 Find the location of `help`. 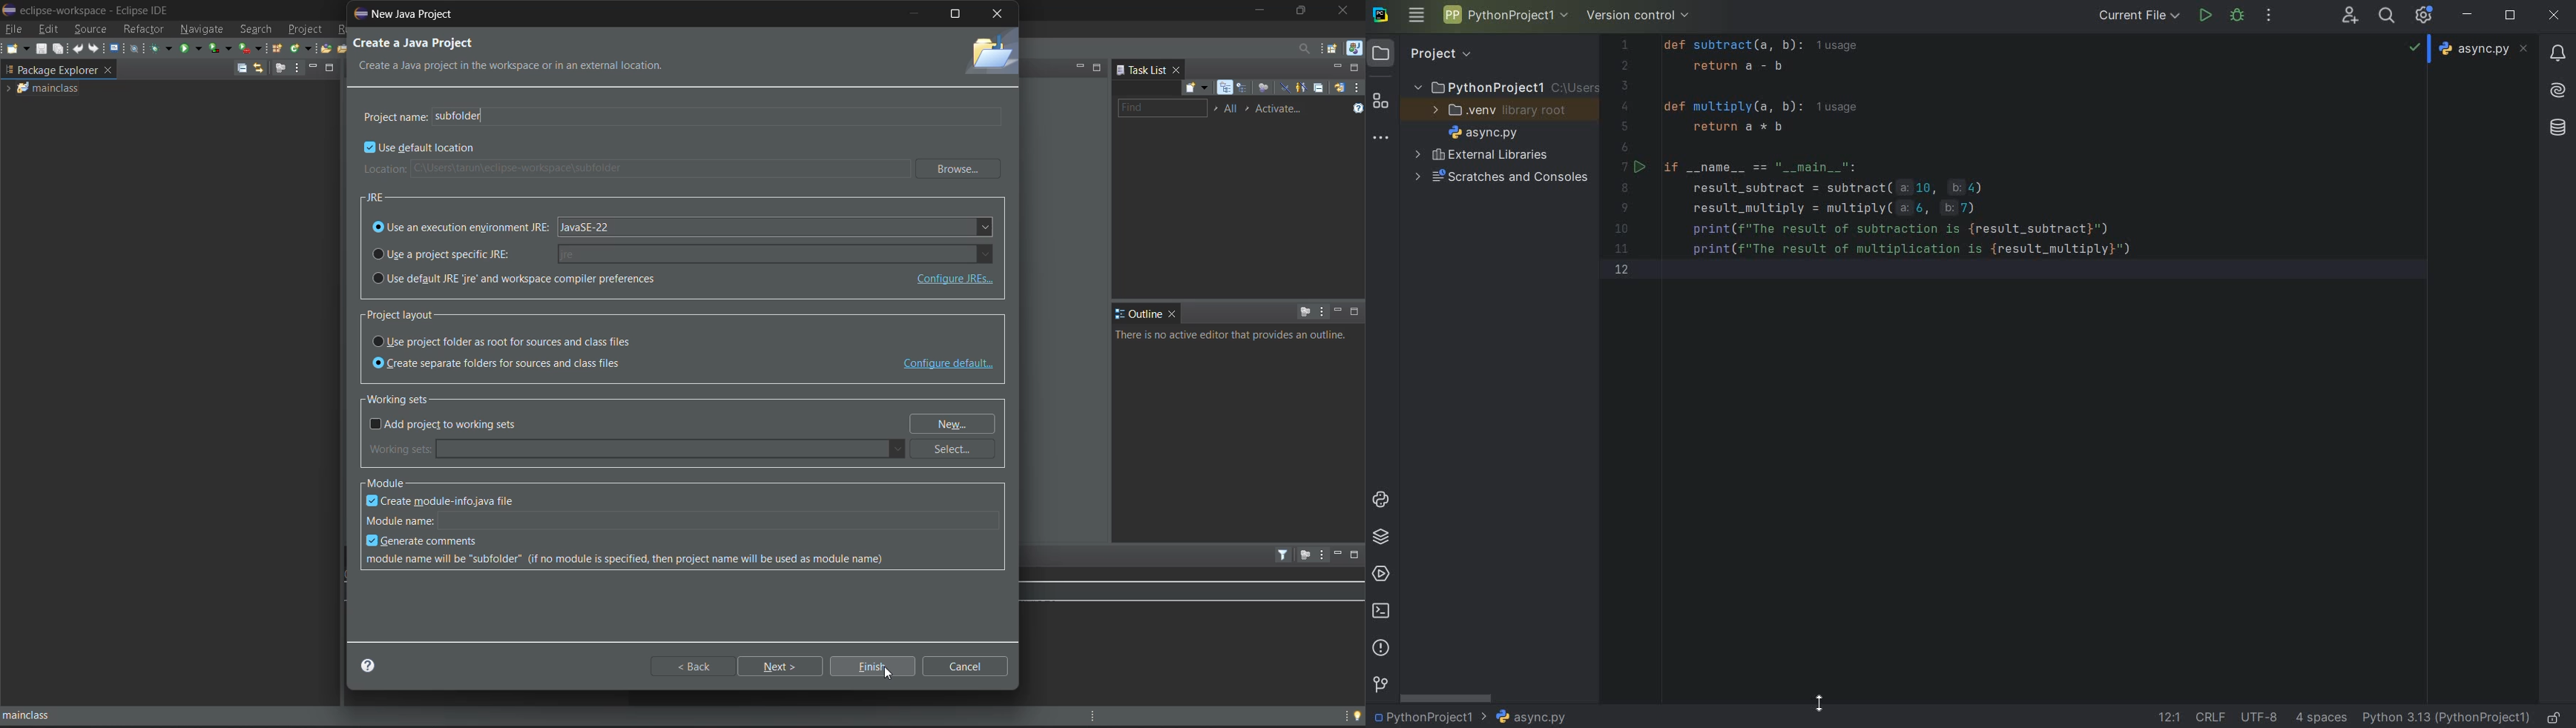

help is located at coordinates (375, 666).